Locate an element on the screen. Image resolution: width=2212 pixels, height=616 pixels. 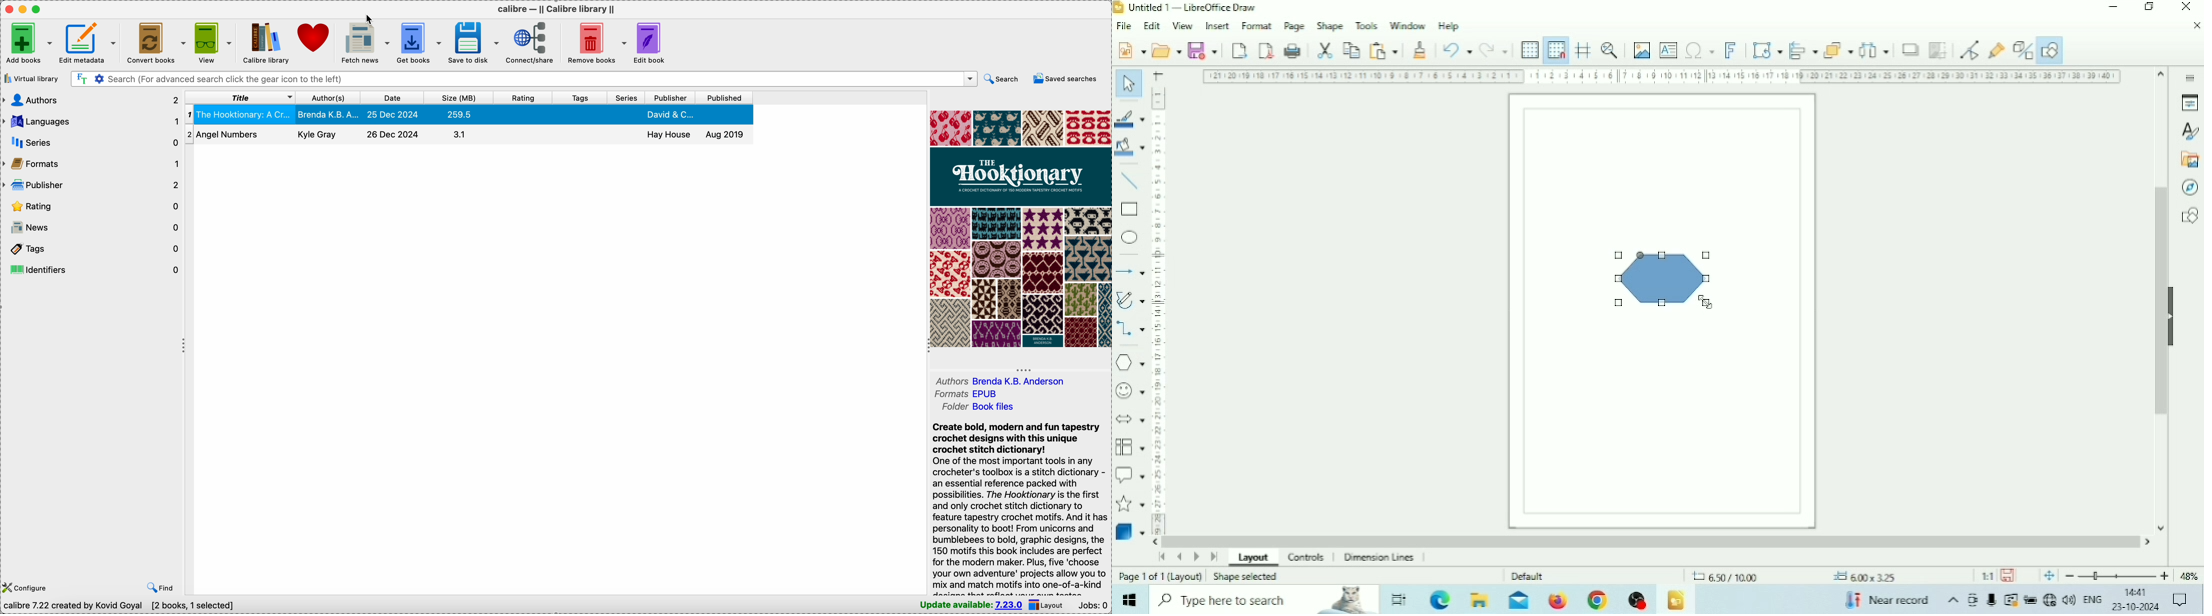
Basic Shapes is located at coordinates (1130, 363).